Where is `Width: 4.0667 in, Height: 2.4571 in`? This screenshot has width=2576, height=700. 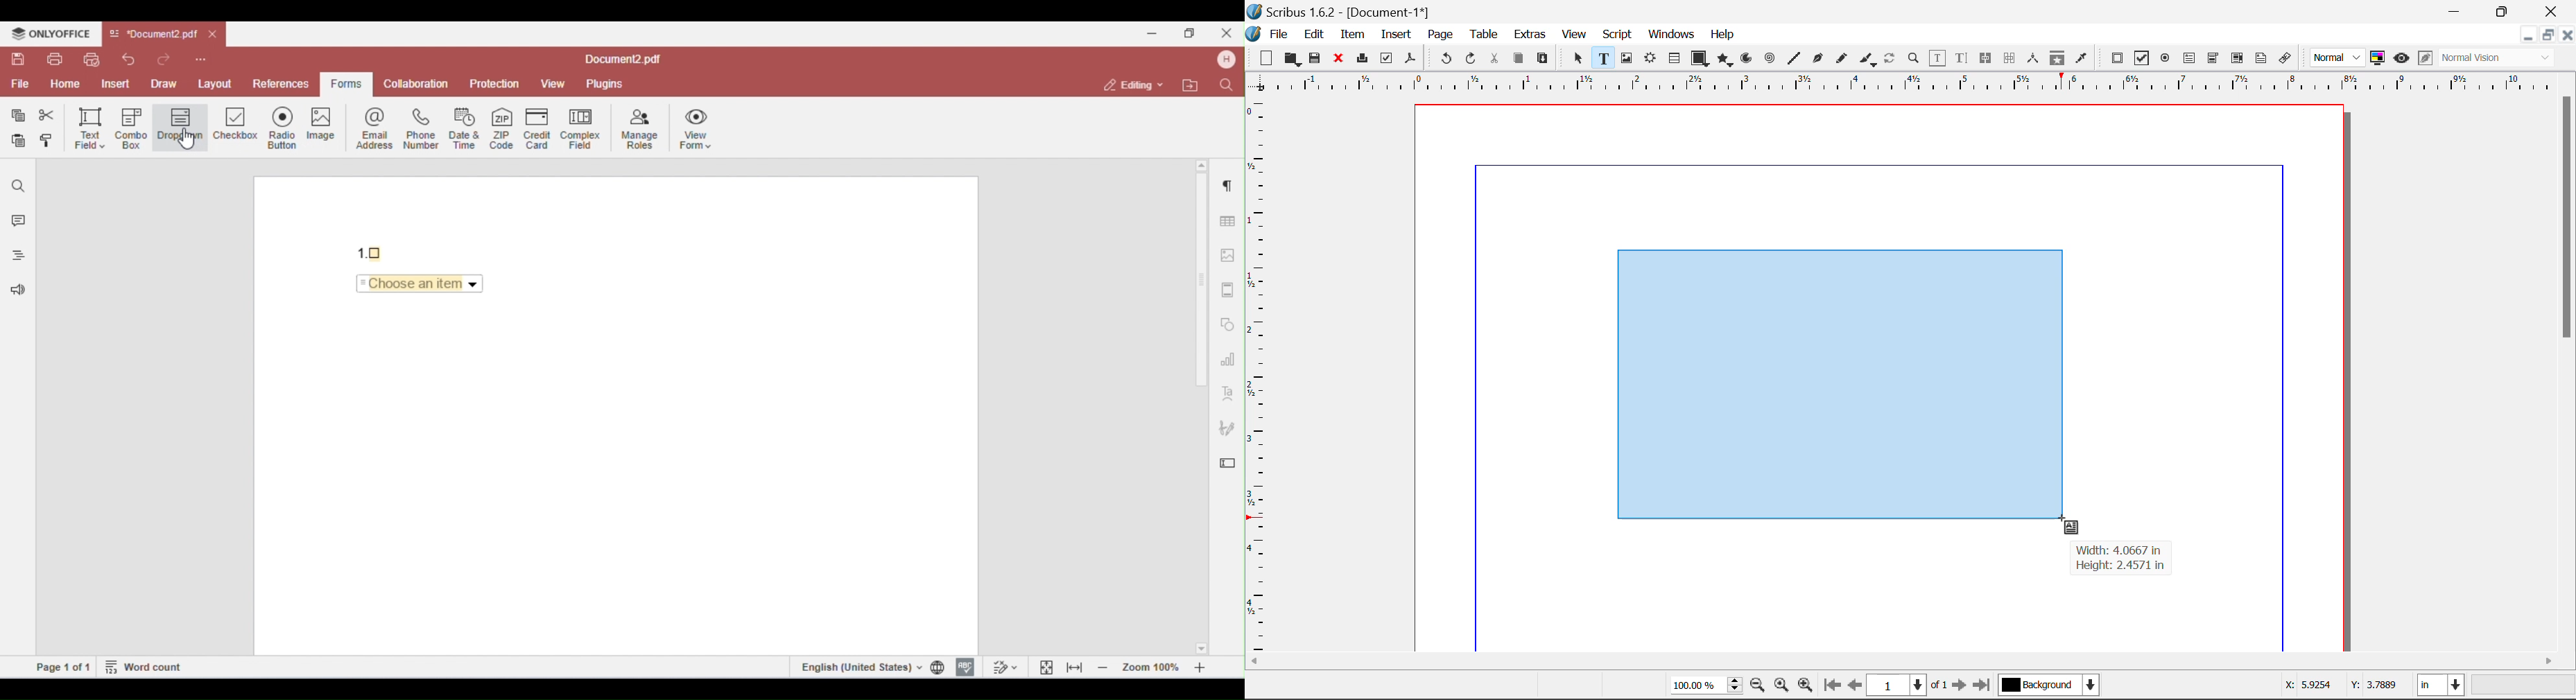
Width: 4.0667 in, Height: 2.4571 in is located at coordinates (2121, 559).